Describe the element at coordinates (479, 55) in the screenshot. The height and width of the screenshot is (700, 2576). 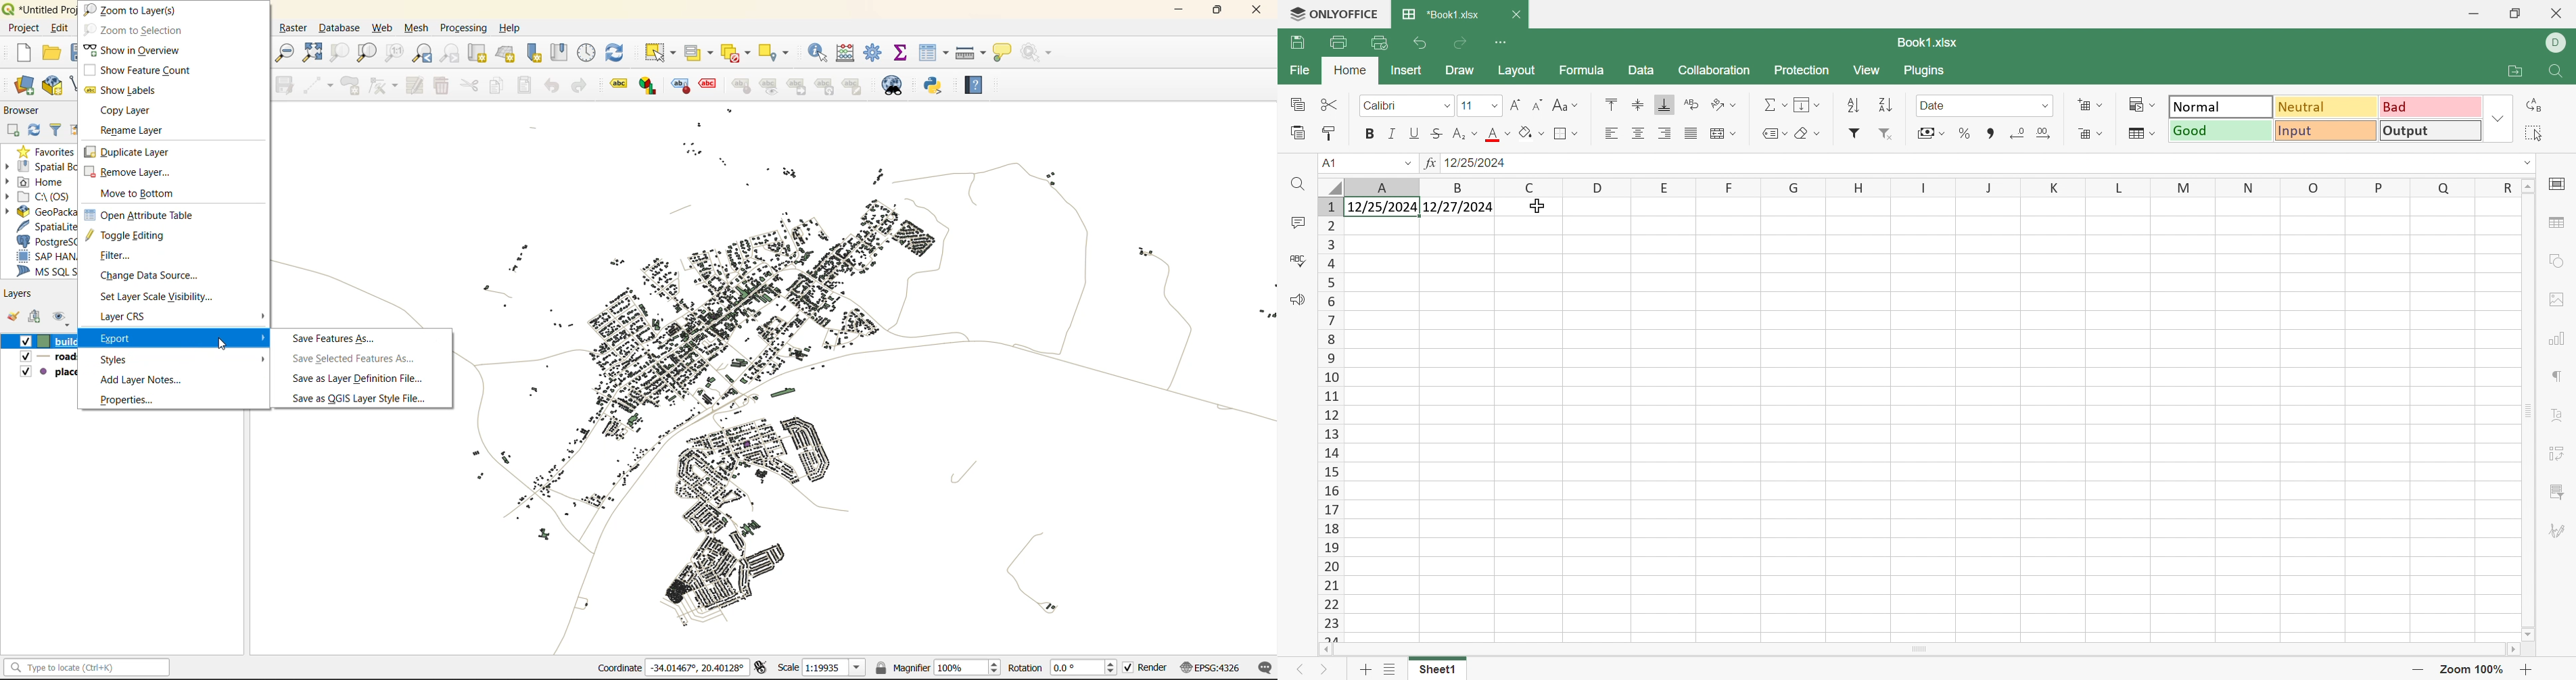
I see `new map view` at that location.